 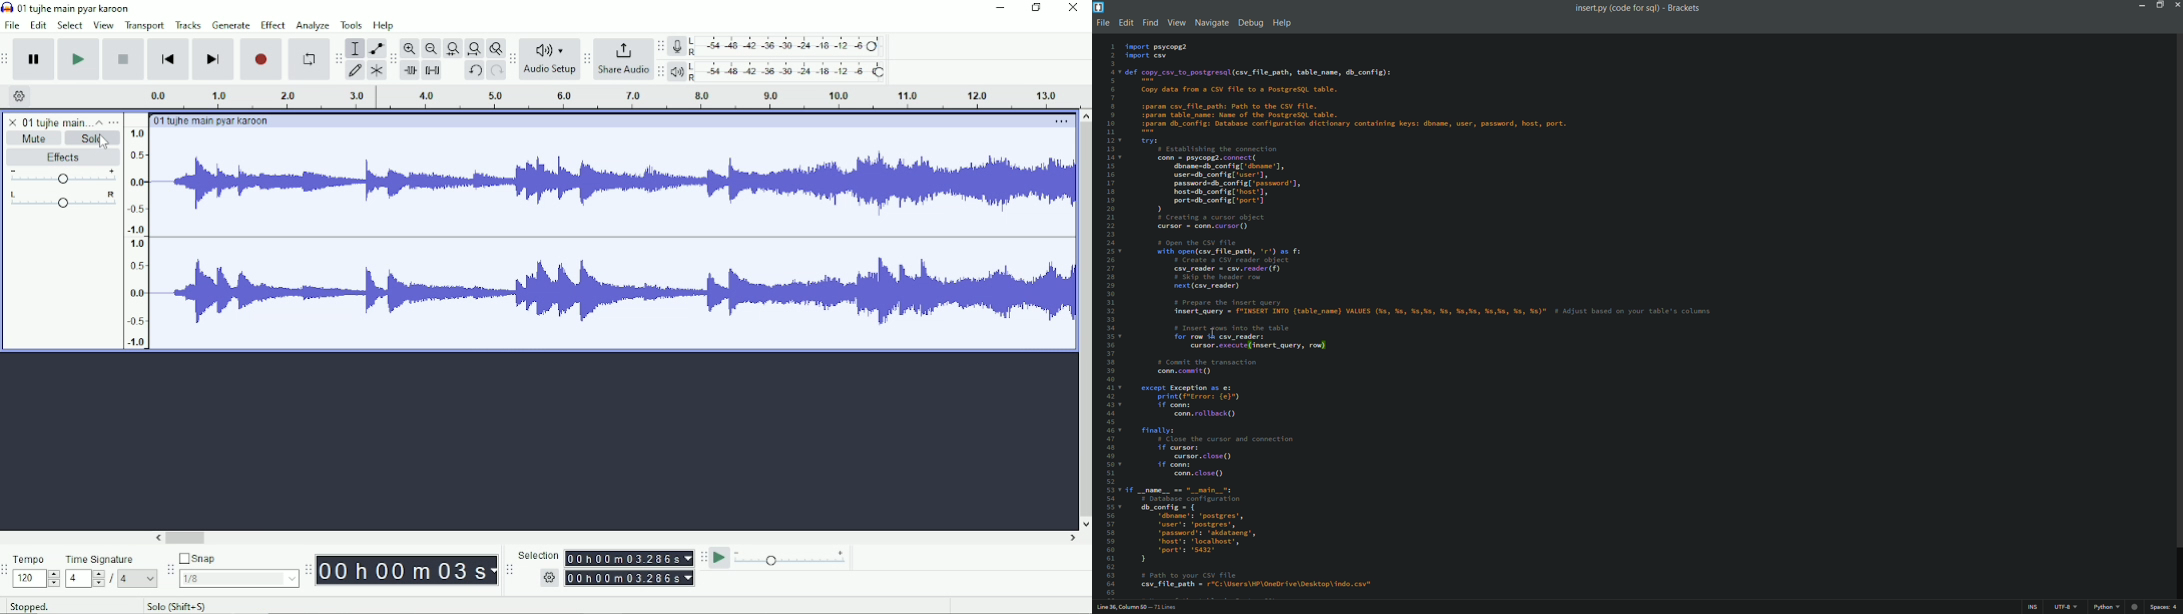 I want to click on cursor, so click(x=104, y=143).